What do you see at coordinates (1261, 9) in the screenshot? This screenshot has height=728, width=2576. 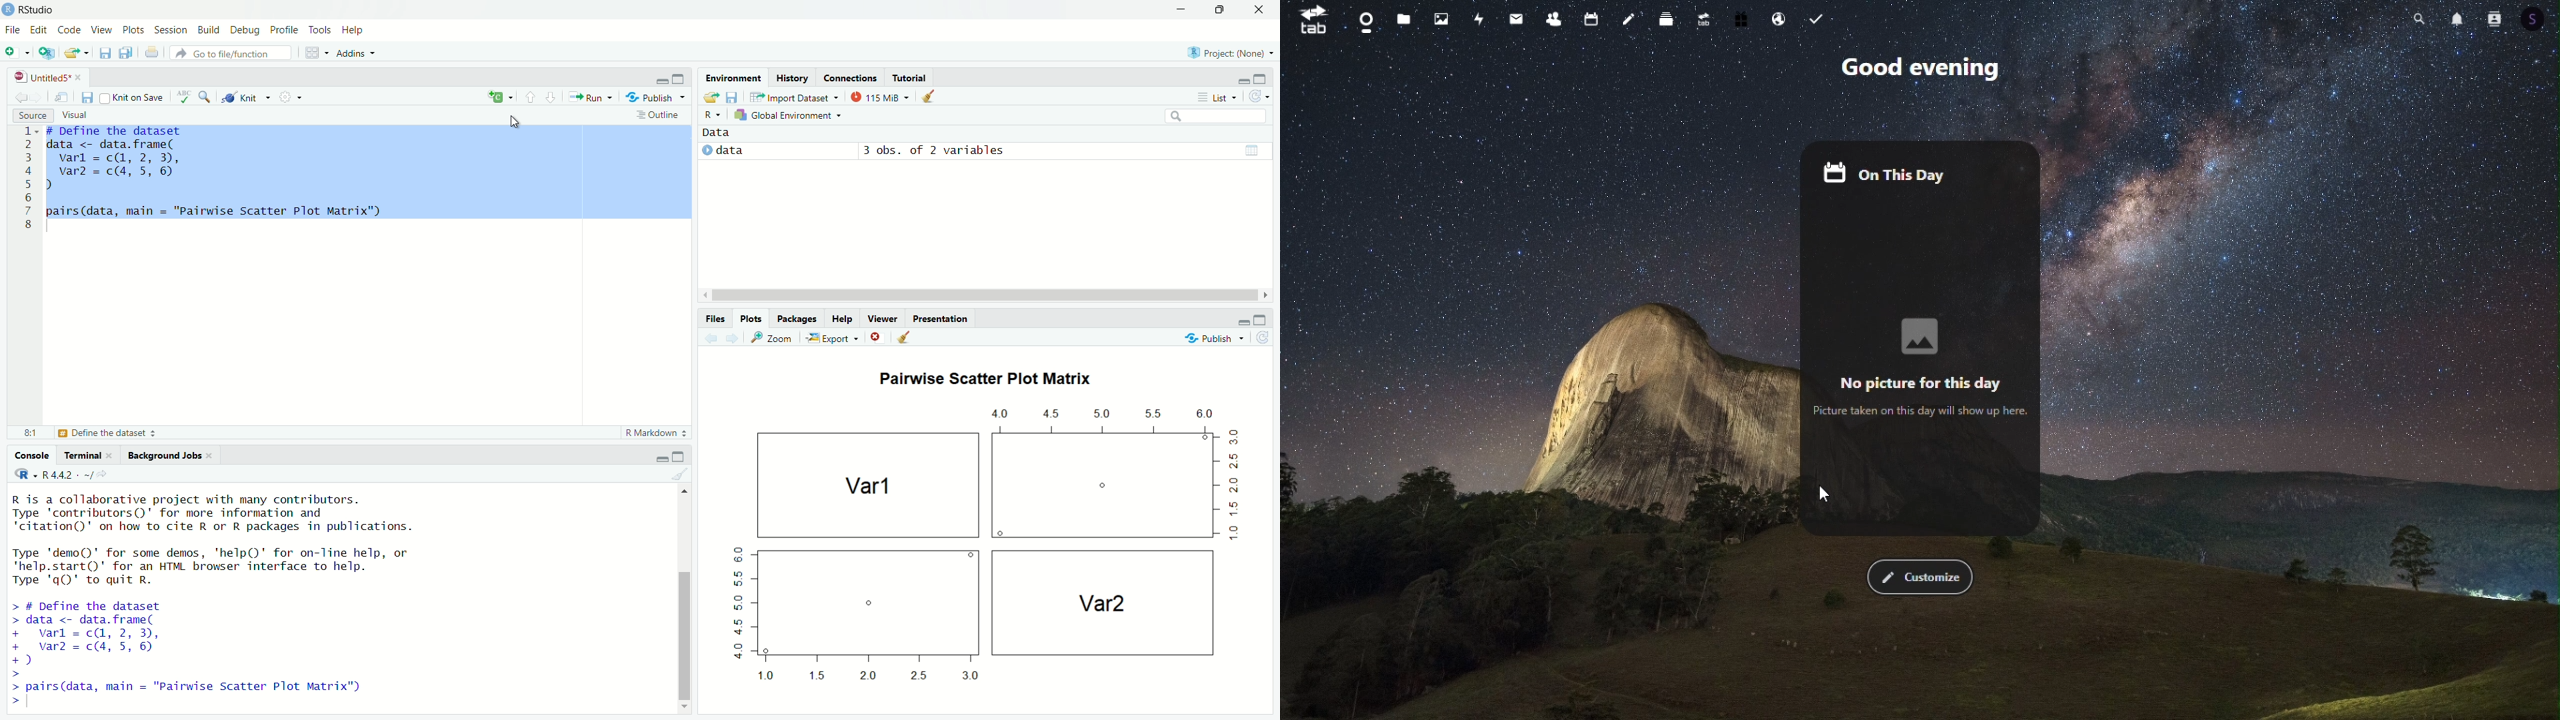 I see `Close` at bounding box center [1261, 9].